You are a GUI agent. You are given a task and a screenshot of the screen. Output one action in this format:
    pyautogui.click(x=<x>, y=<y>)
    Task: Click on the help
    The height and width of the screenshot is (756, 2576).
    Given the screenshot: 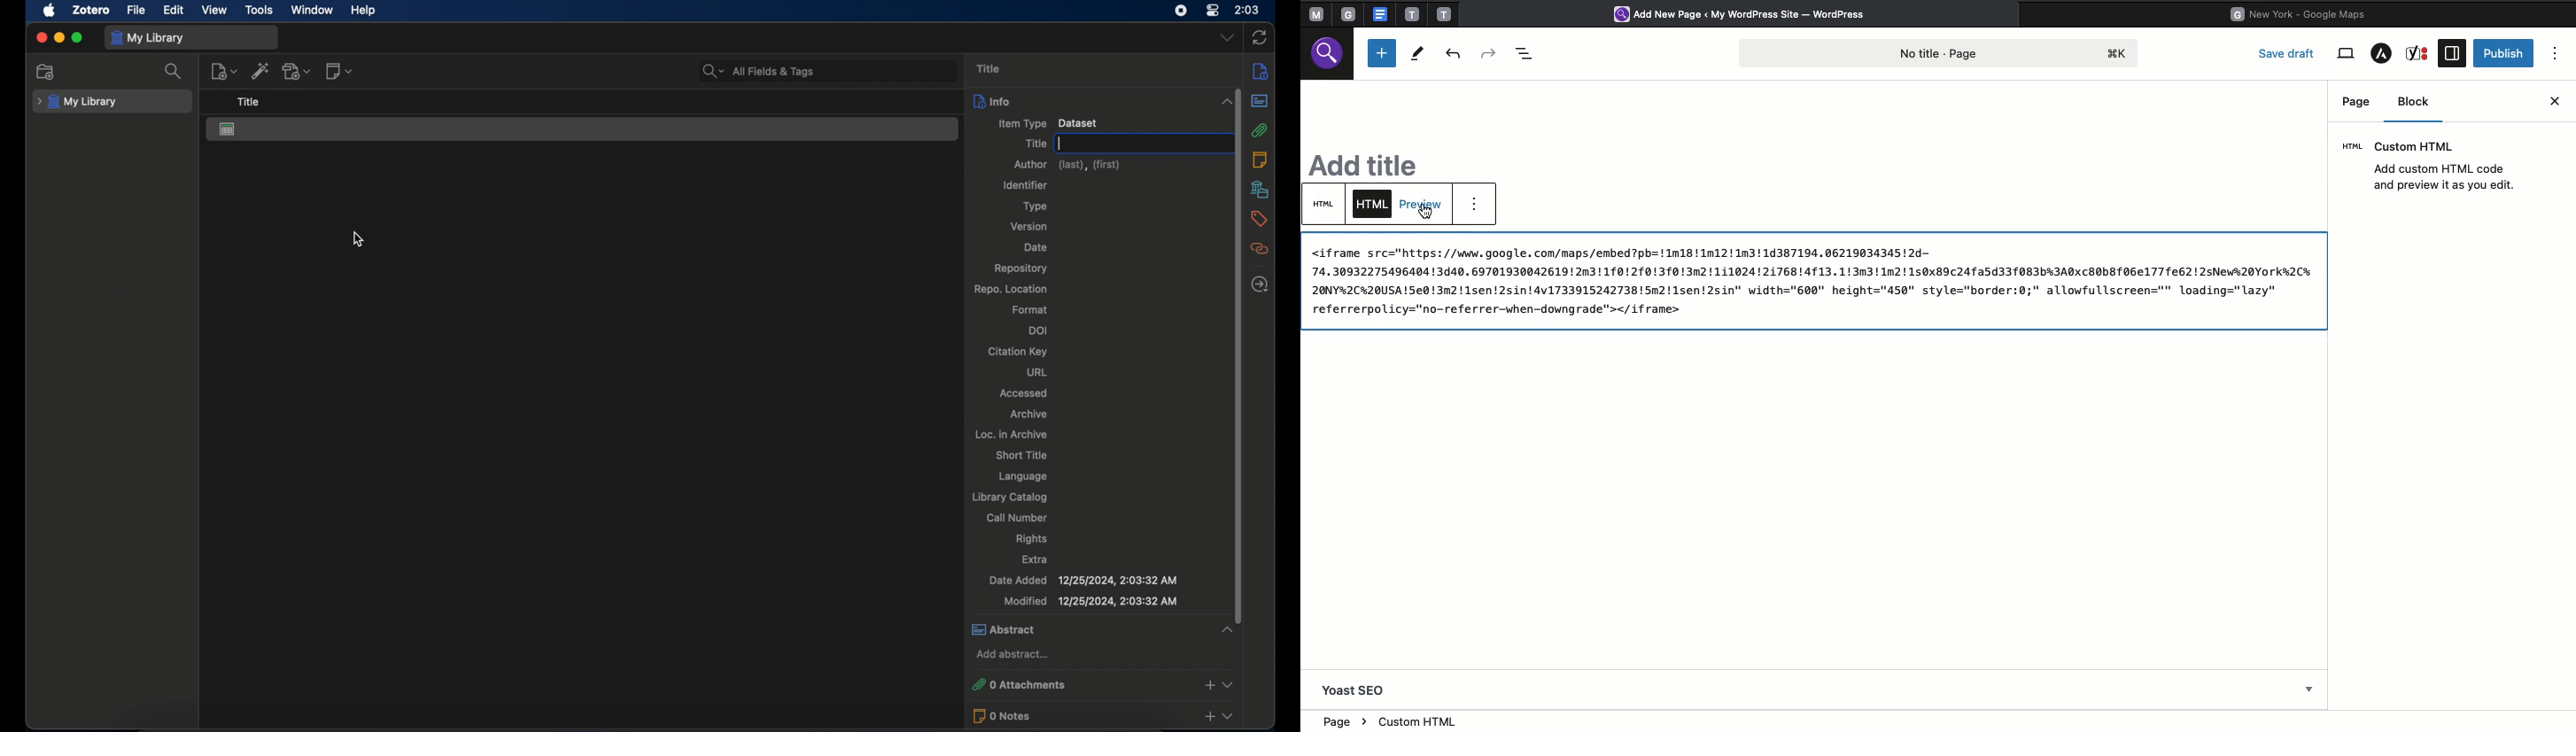 What is the action you would take?
    pyautogui.click(x=363, y=10)
    